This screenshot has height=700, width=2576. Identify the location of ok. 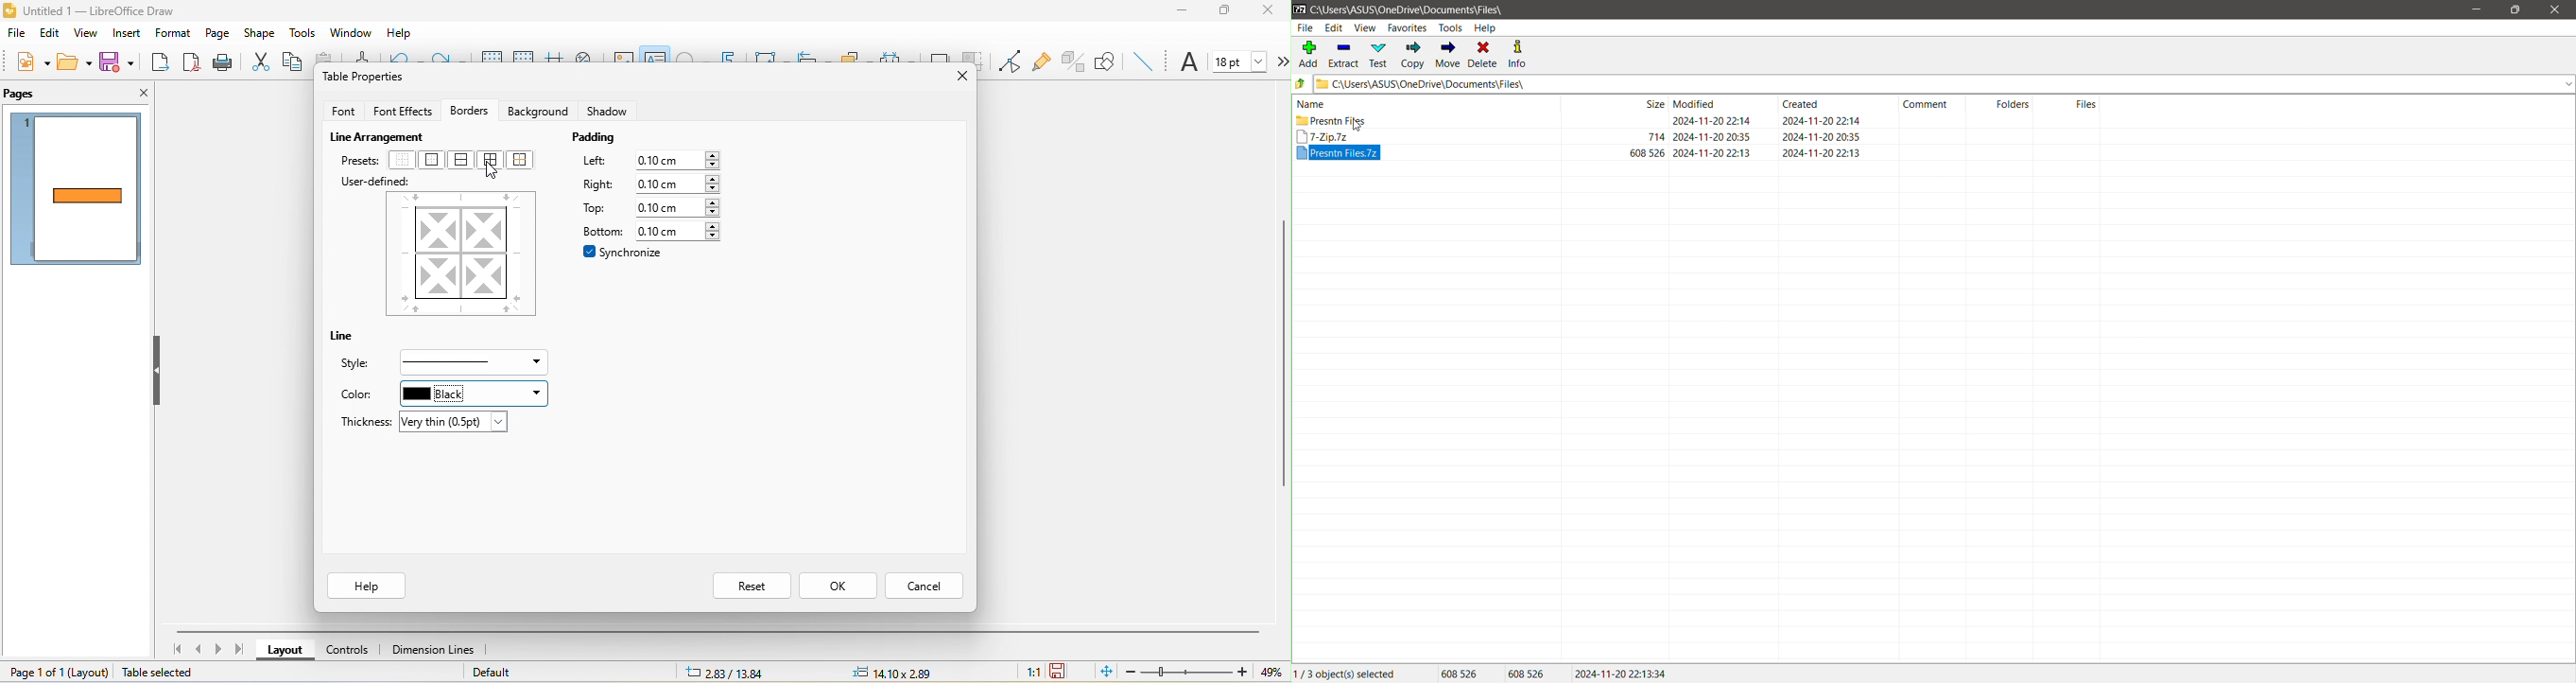
(838, 586).